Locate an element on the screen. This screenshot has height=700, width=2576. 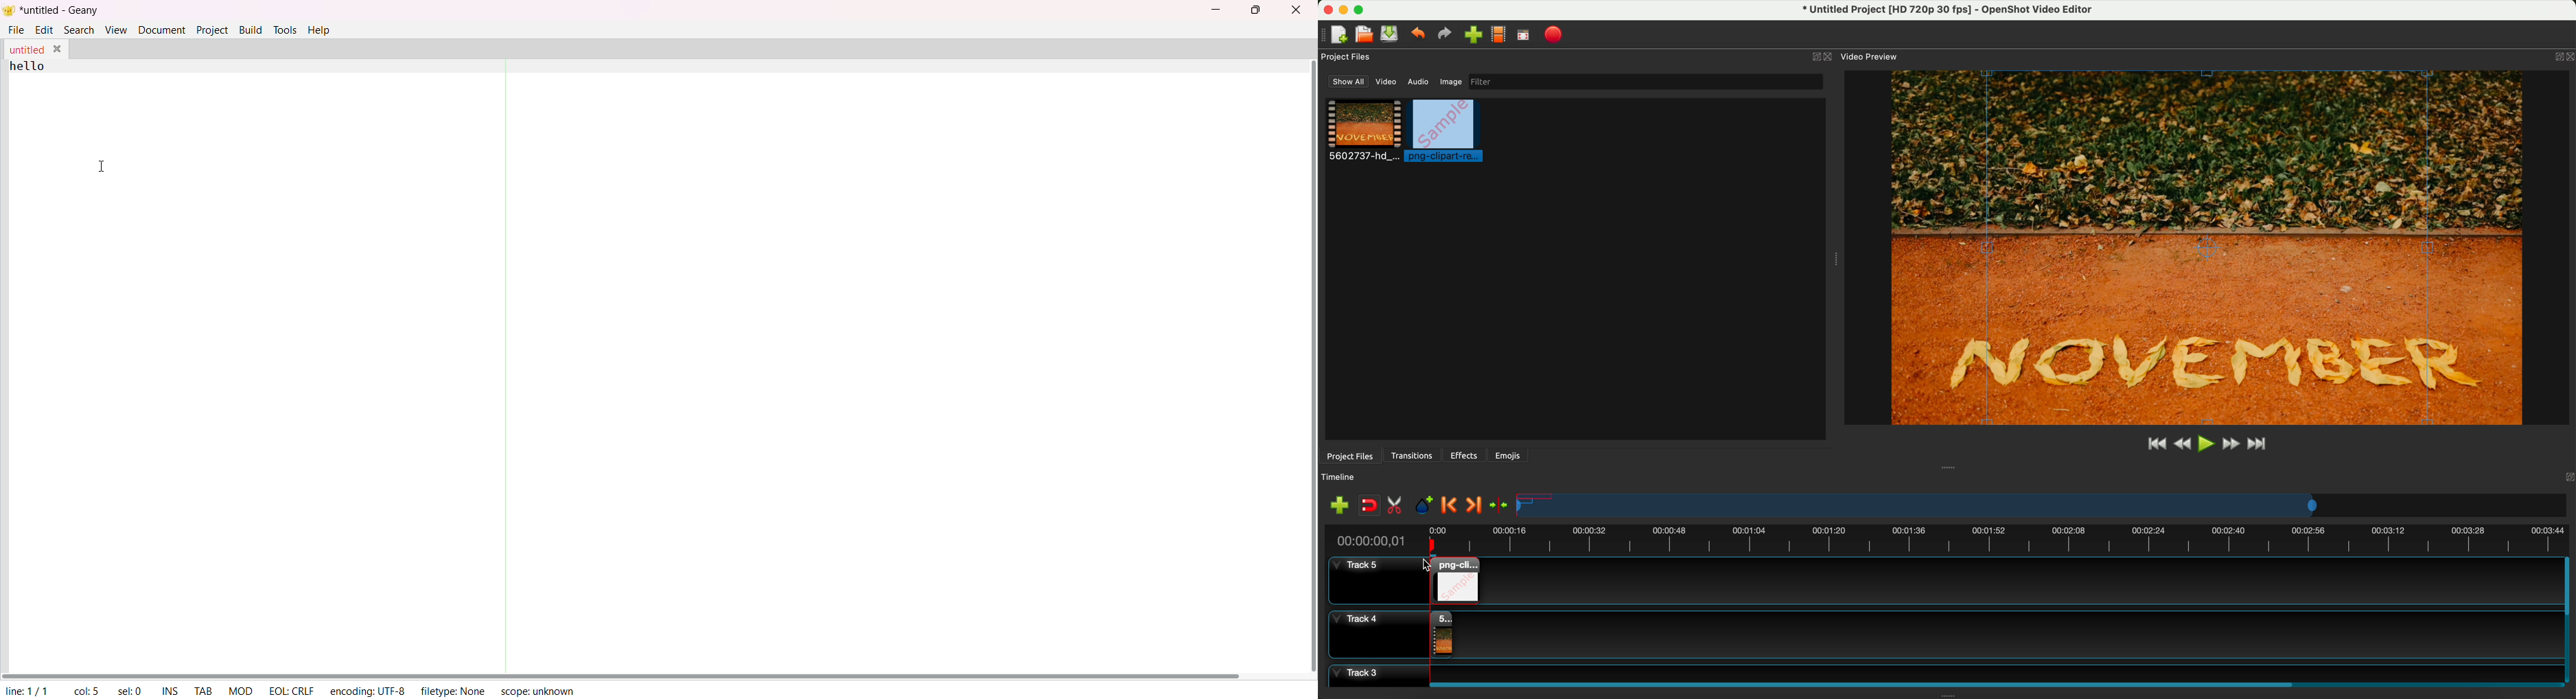
open project is located at coordinates (1364, 35).